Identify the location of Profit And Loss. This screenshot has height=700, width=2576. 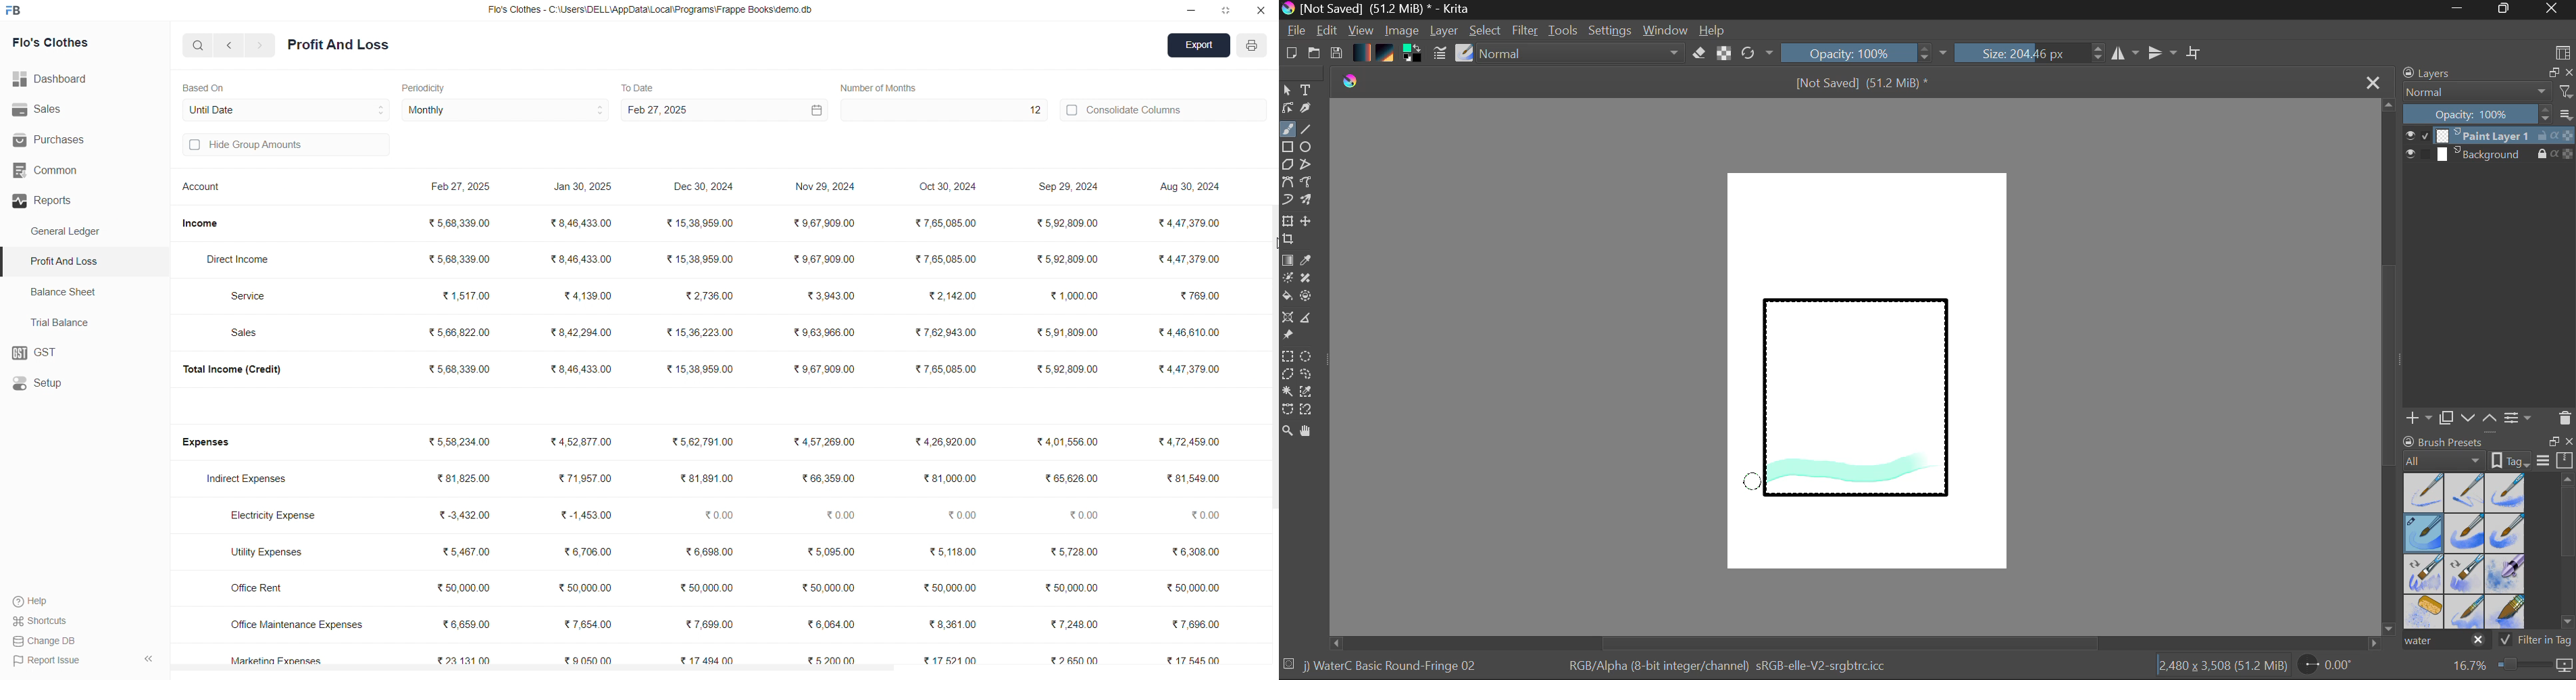
(87, 261).